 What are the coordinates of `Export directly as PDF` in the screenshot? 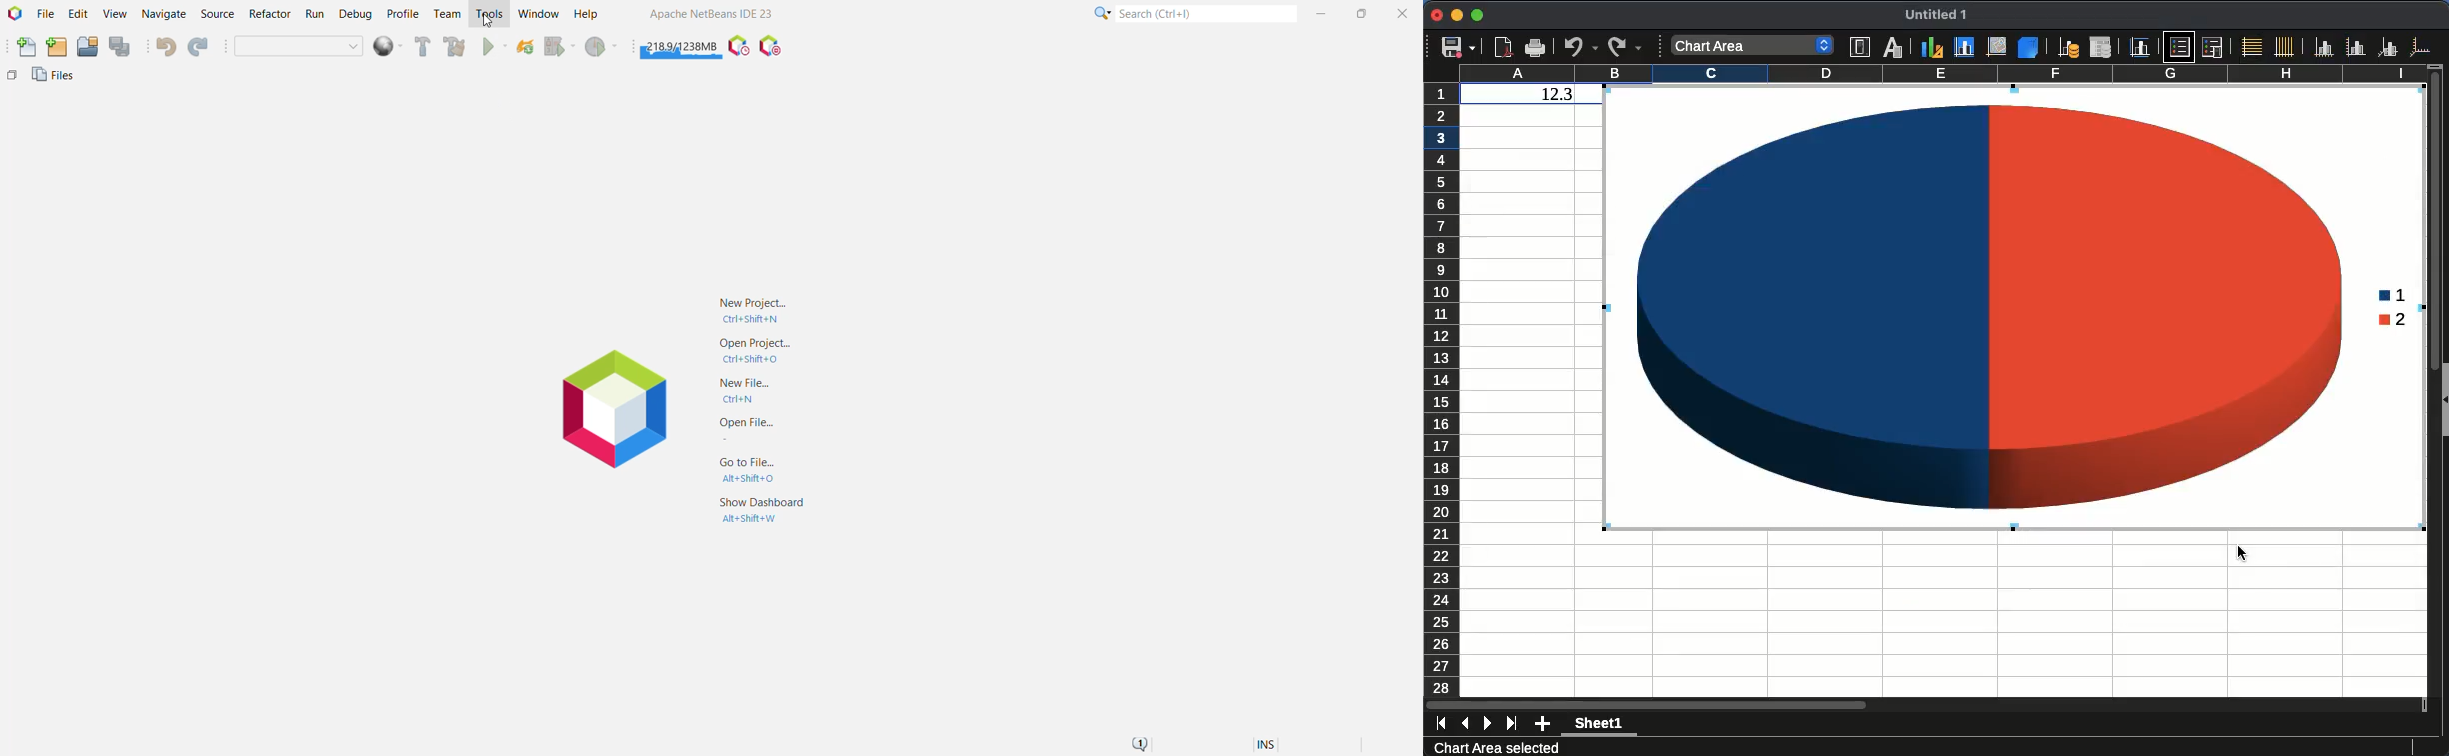 It's located at (1505, 48).